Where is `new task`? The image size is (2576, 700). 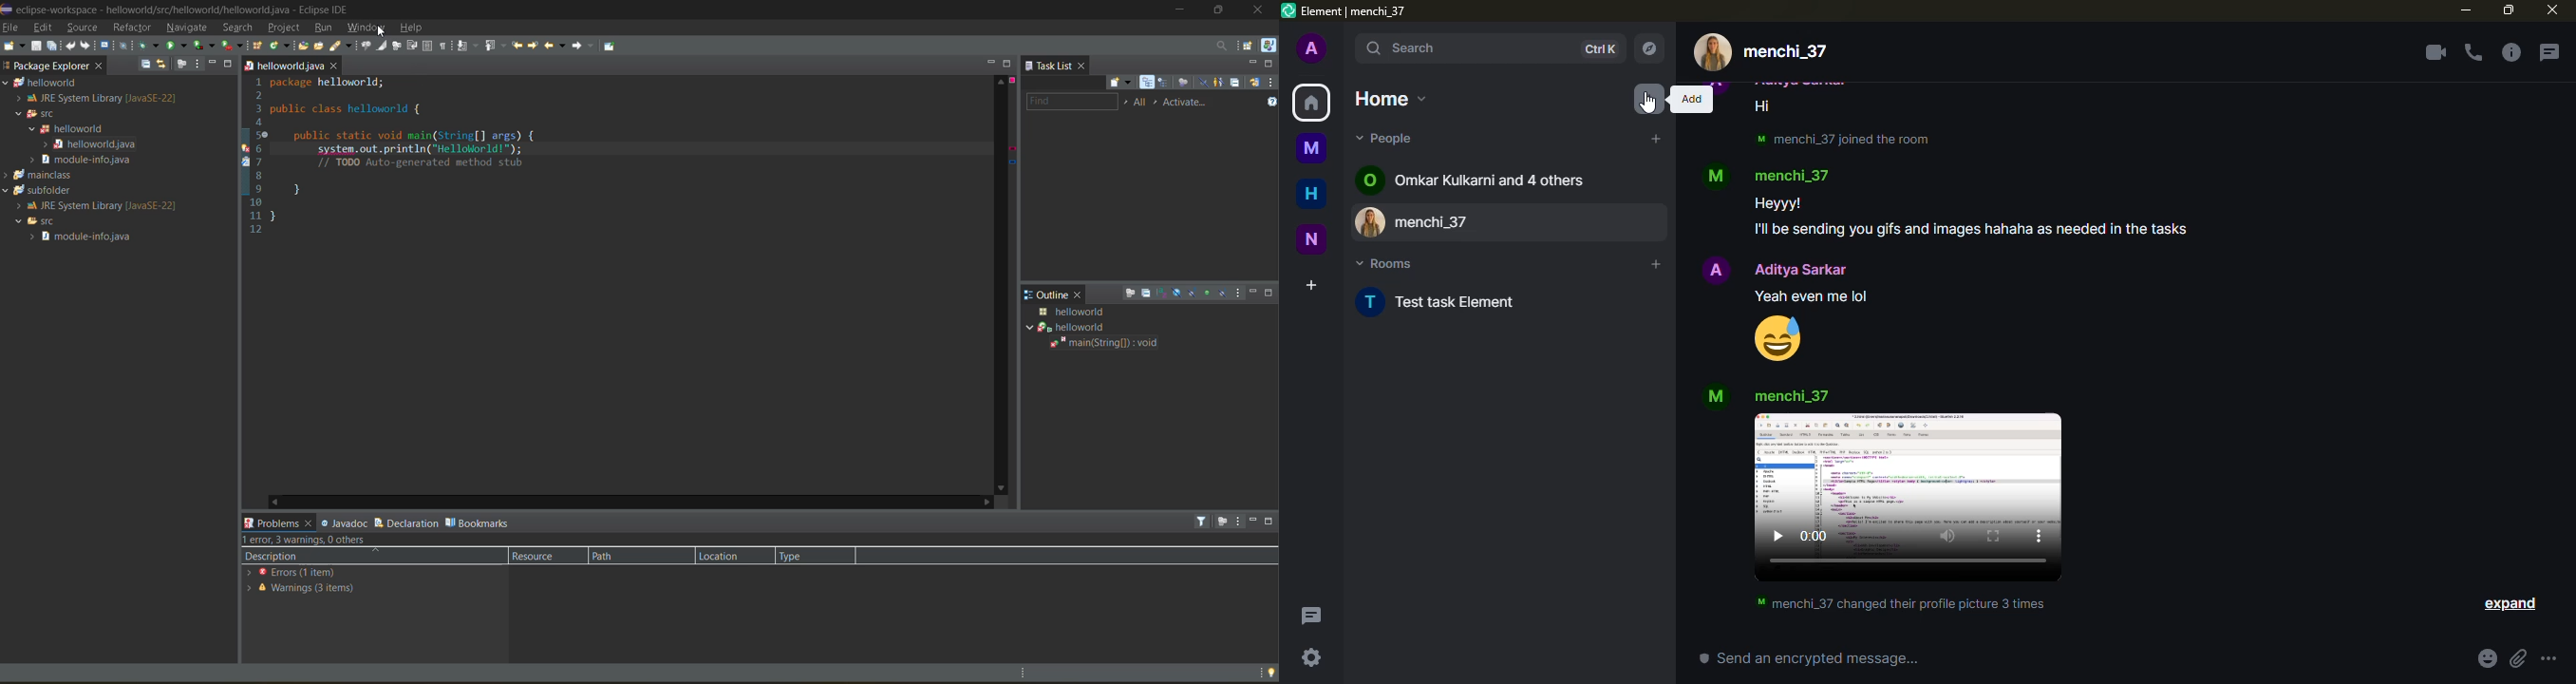
new task is located at coordinates (1123, 81).